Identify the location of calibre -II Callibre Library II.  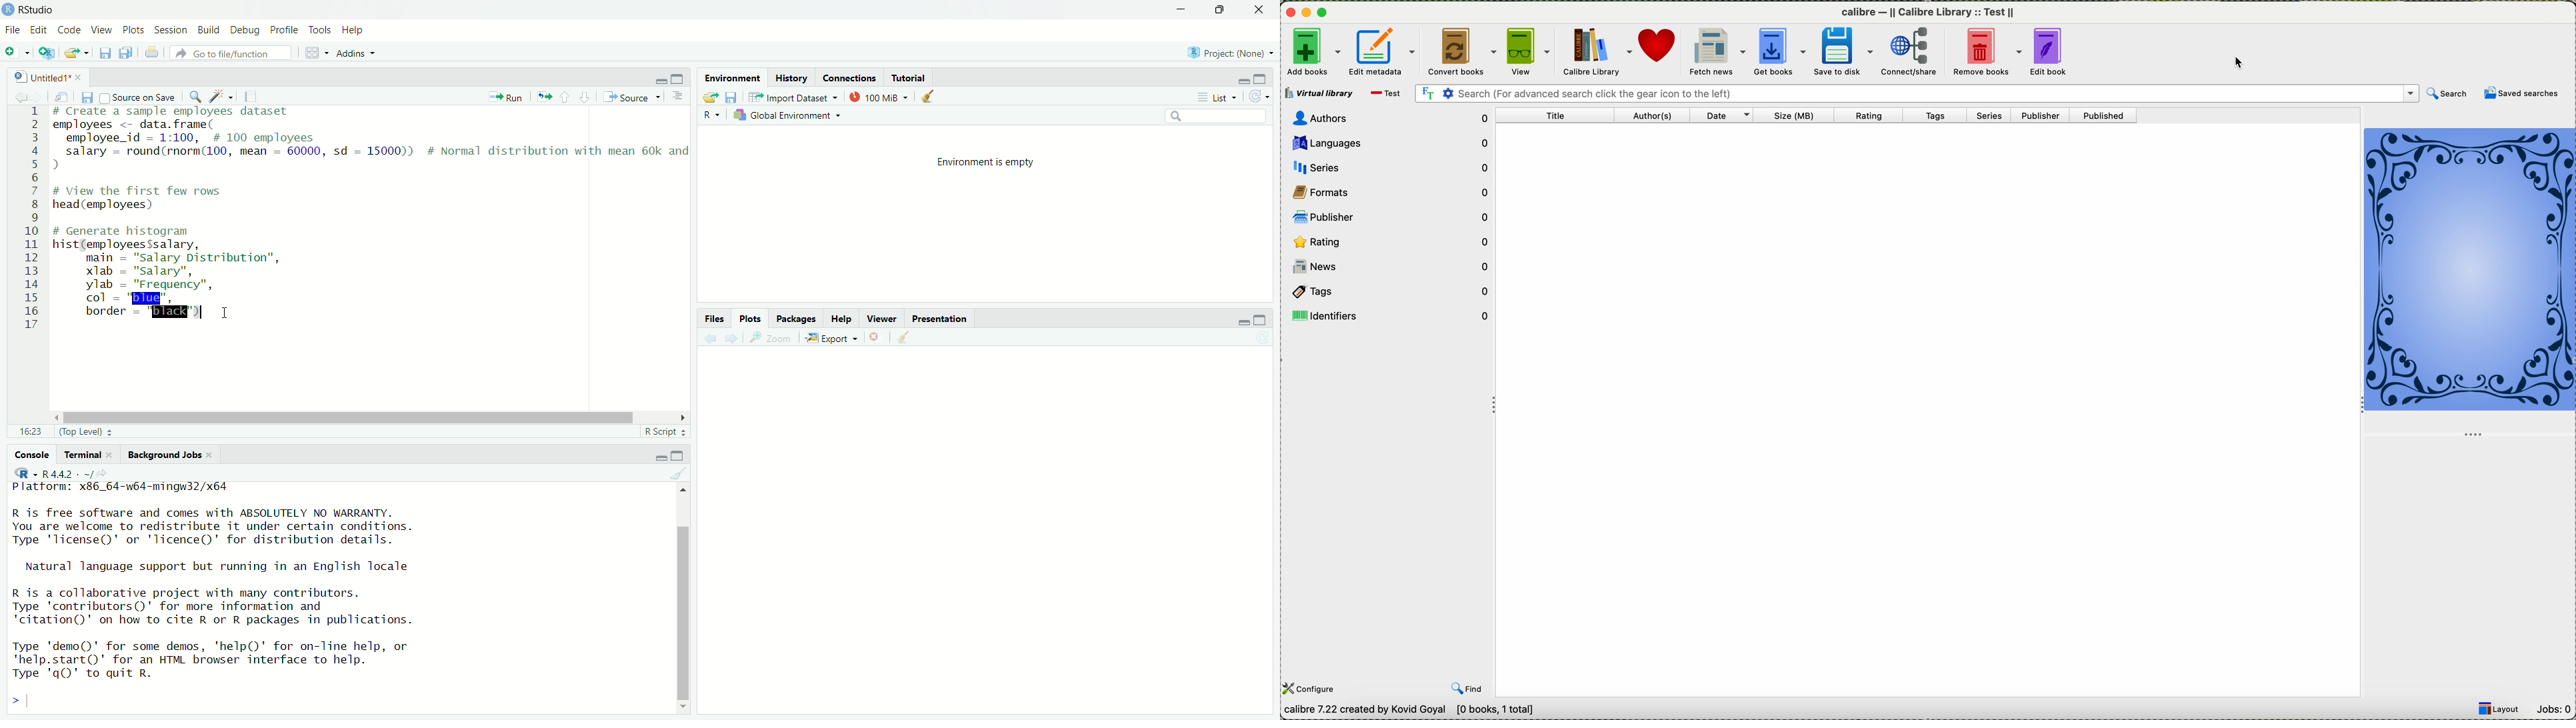
(1933, 12).